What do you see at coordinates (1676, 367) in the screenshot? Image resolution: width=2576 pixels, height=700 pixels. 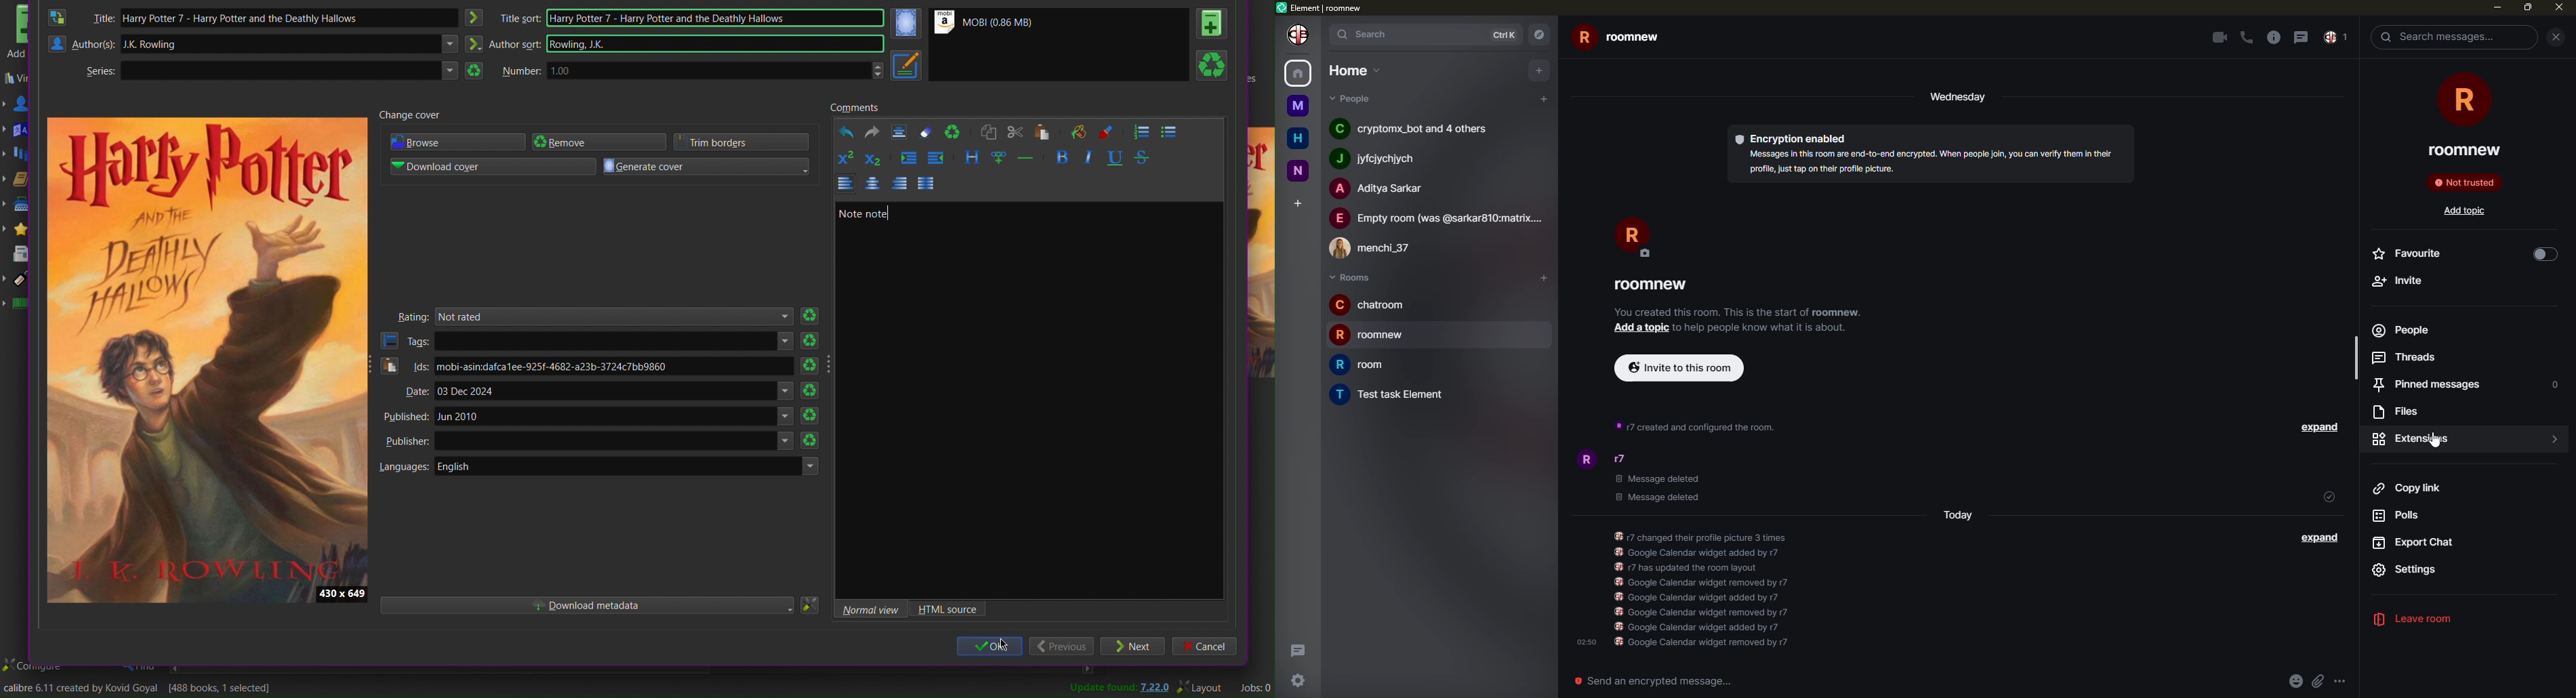 I see `invite to this room` at bounding box center [1676, 367].